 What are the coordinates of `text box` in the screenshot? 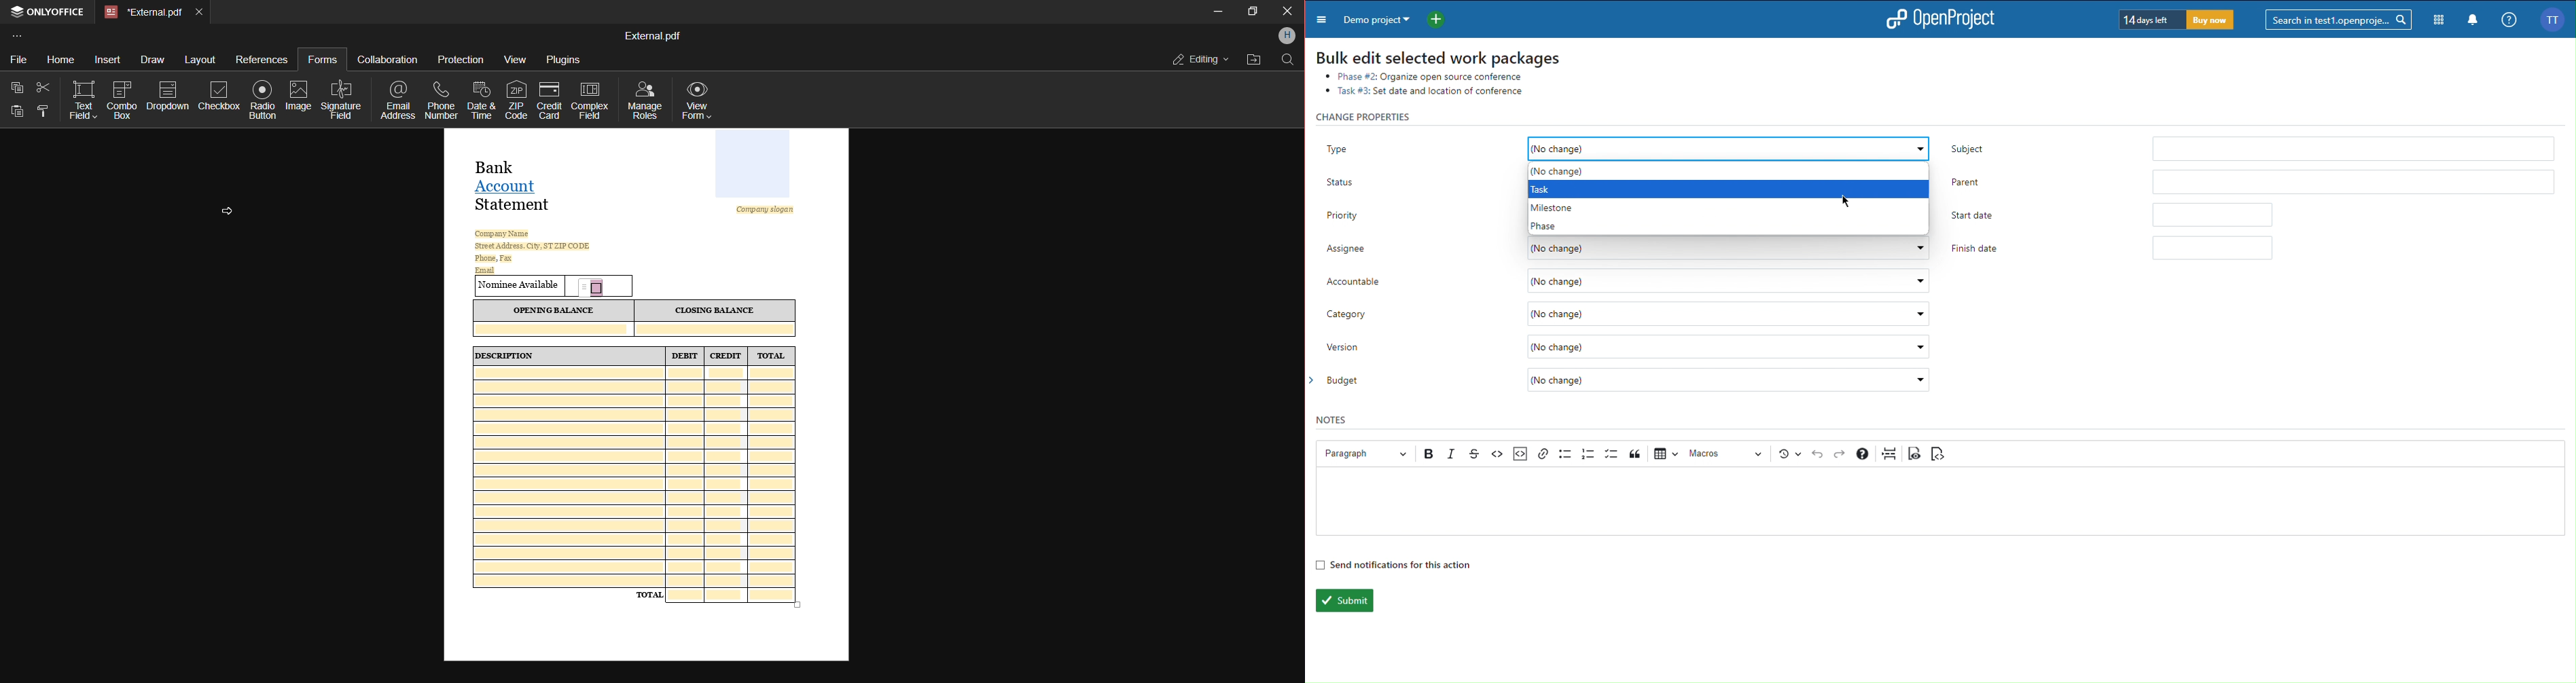 It's located at (82, 100).